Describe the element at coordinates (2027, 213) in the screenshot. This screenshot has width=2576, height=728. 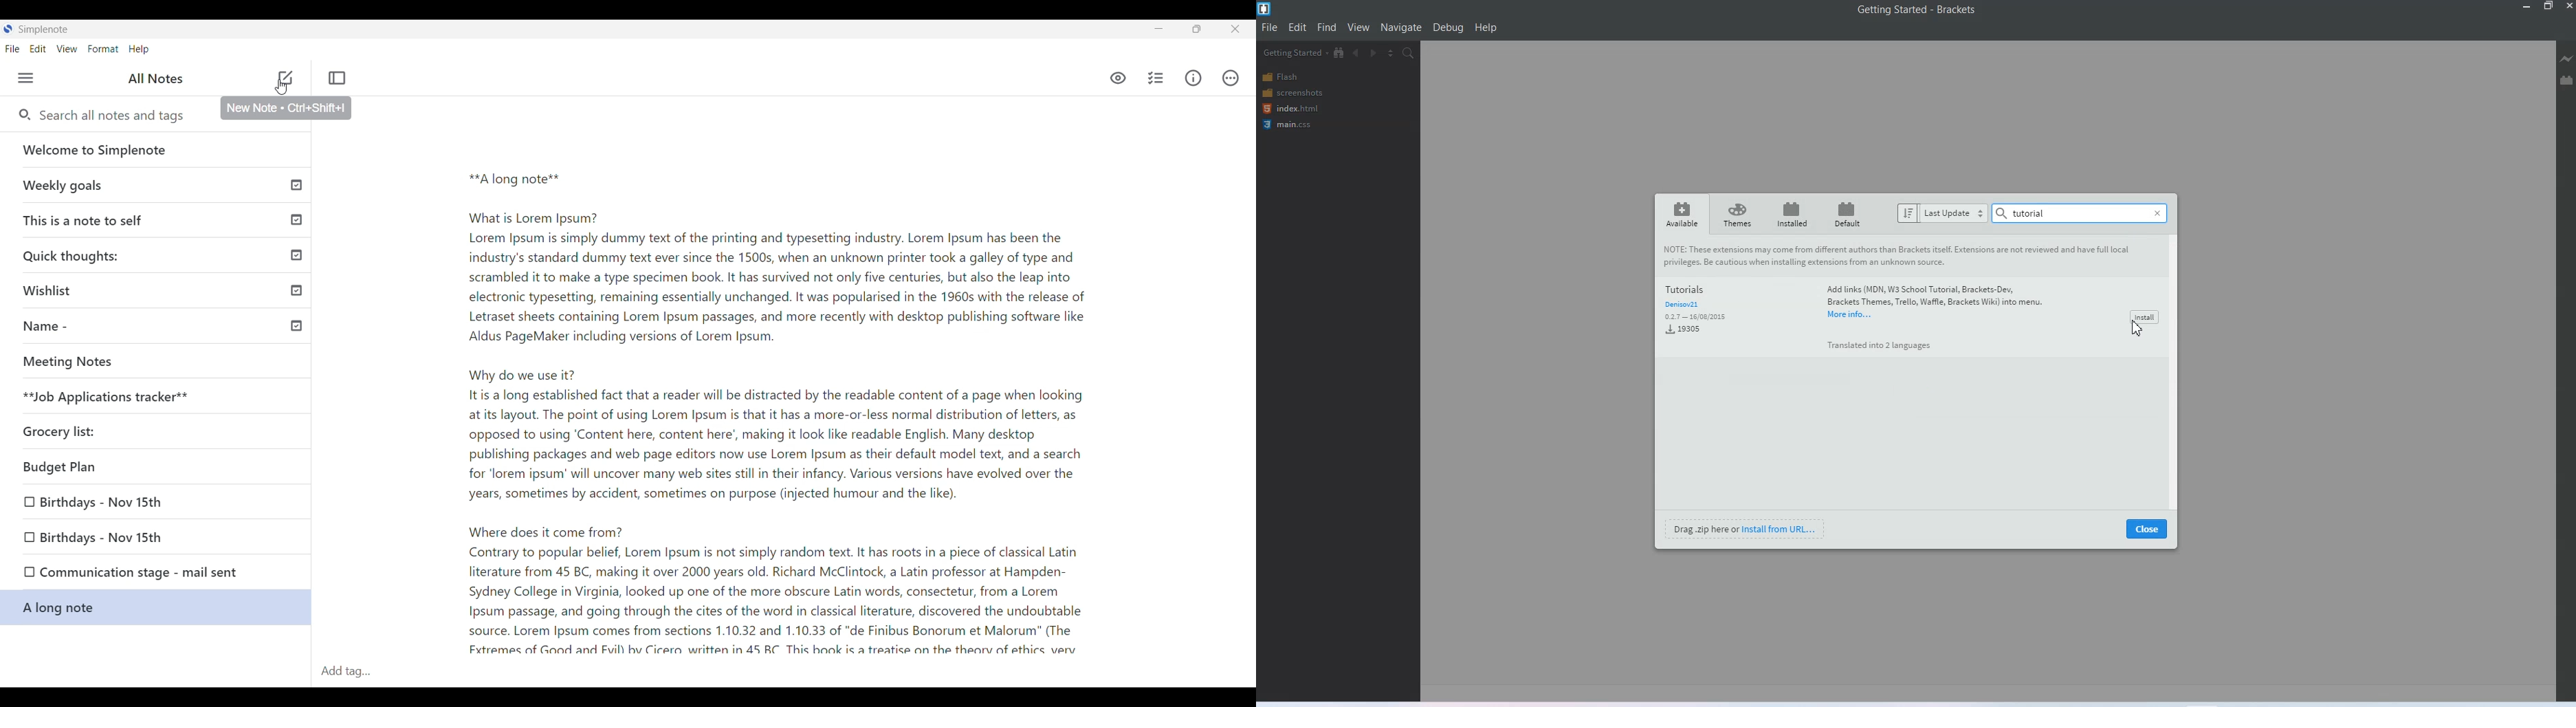
I see `Tutorial` at that location.